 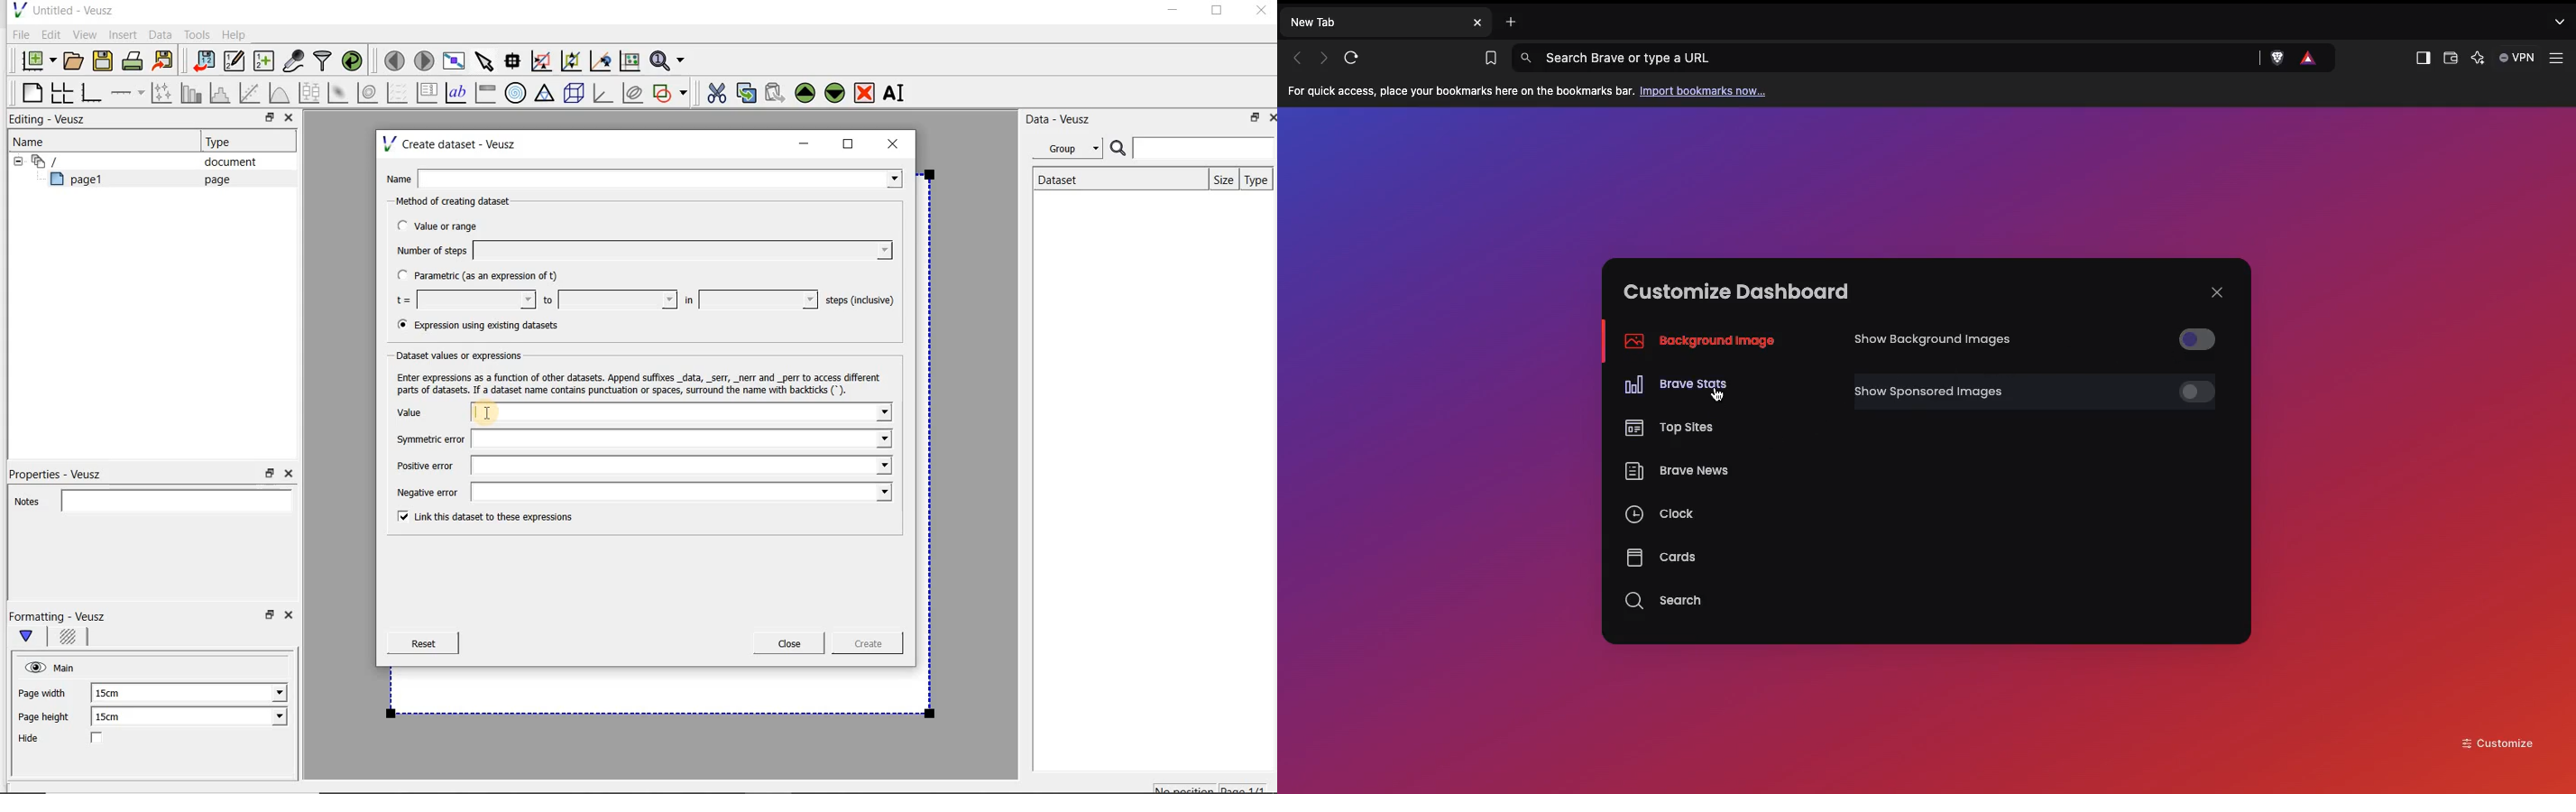 What do you see at coordinates (14, 160) in the screenshot?
I see `hide sub menu` at bounding box center [14, 160].